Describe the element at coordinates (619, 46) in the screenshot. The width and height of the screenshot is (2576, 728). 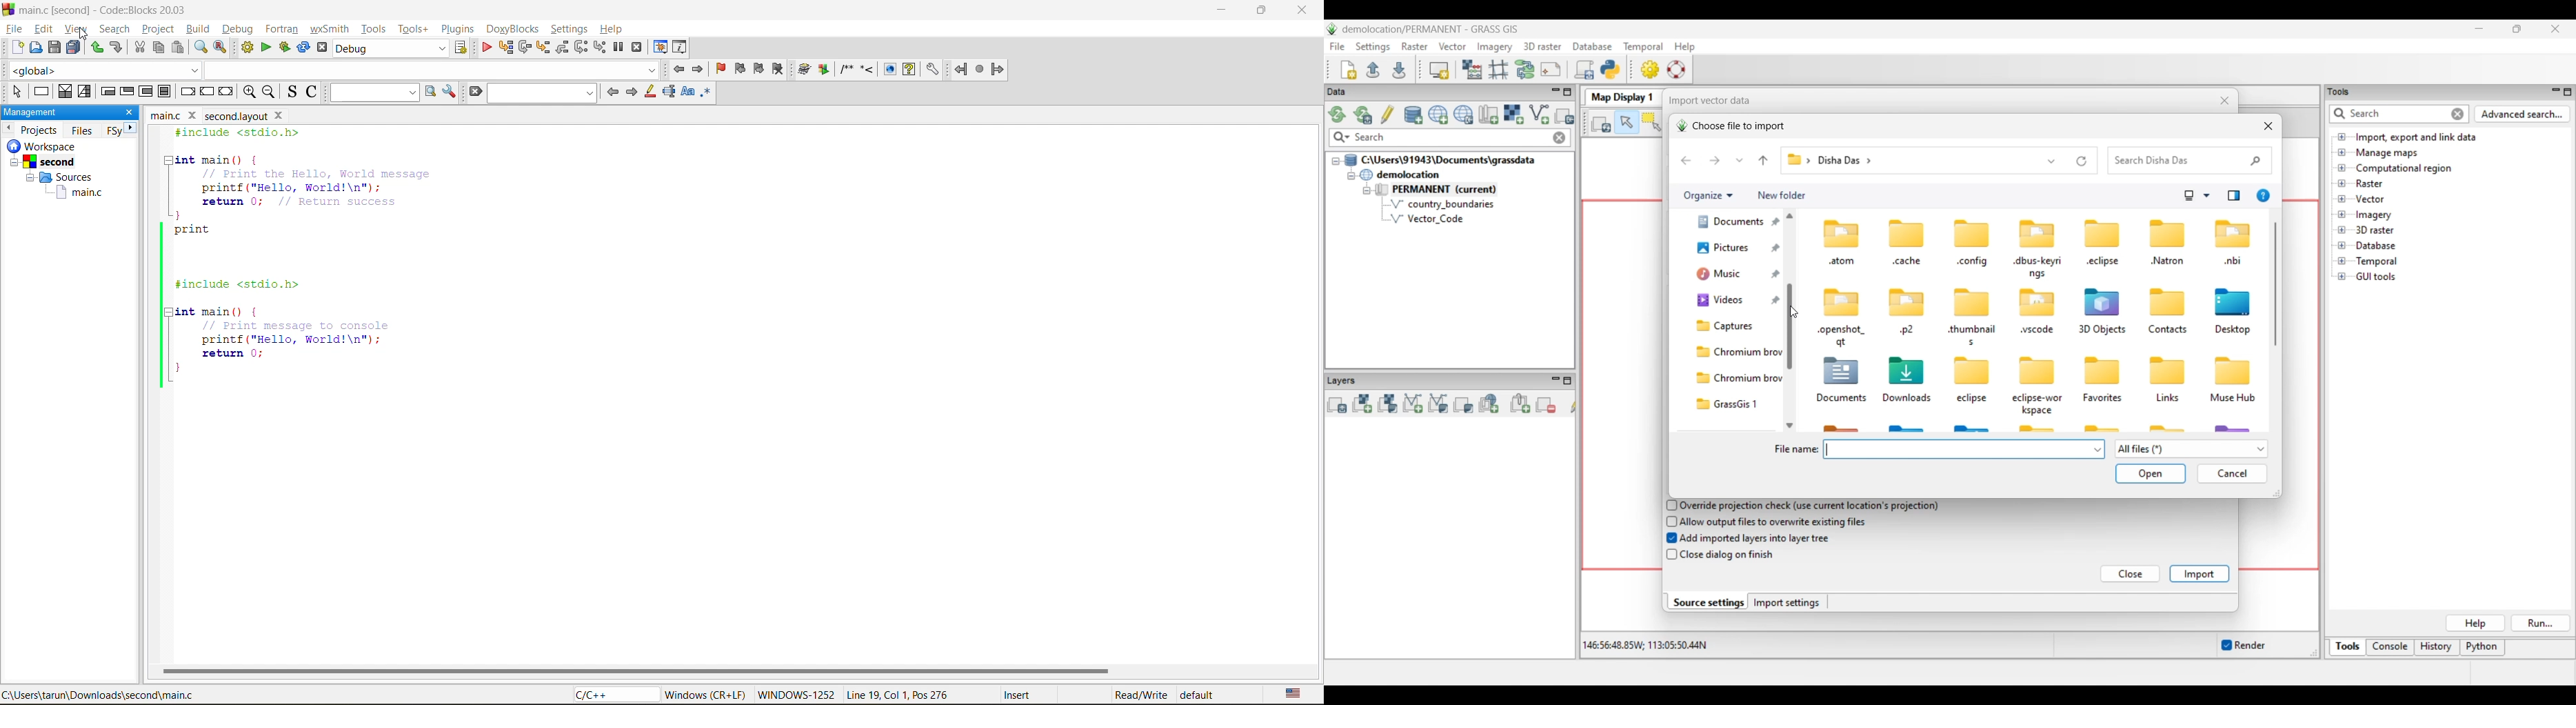
I see `break debugger` at that location.